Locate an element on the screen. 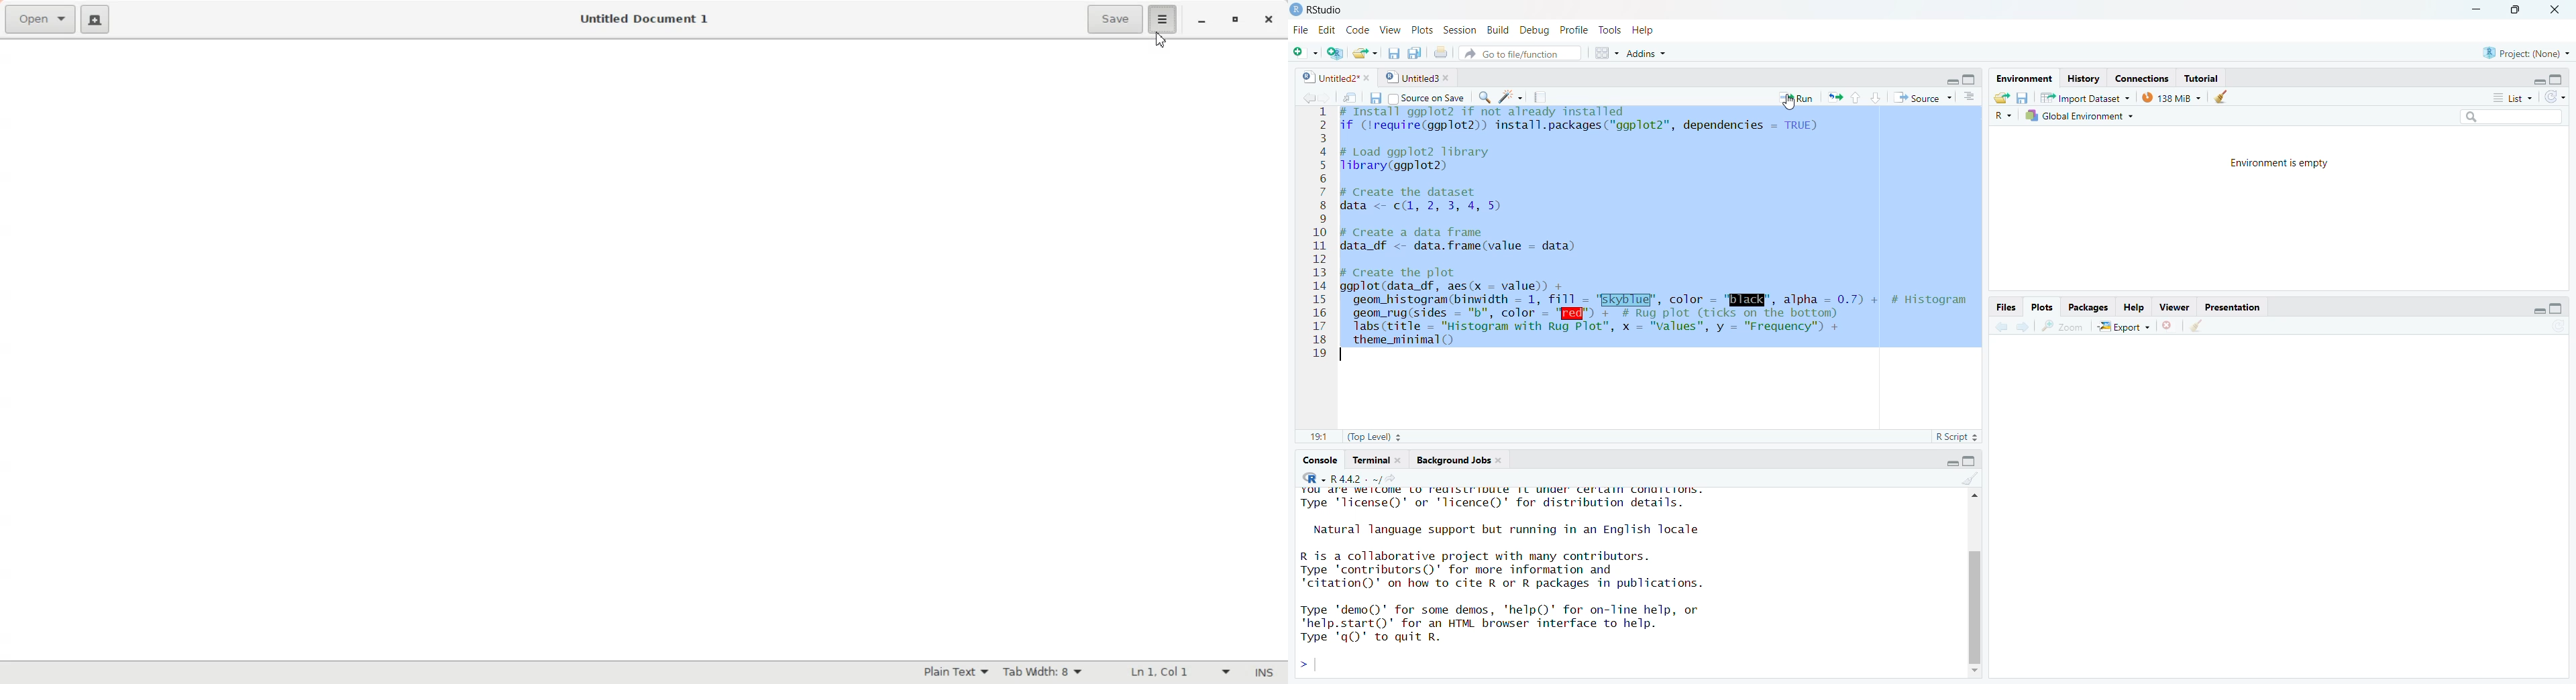 The image size is (2576, 700). 4 # Install ggpiots 117 not aiready installed
2 if (lrequire(ggplot2)) install.packages("ggplot2"”, dependencies — TRUE)
3
4 # Load ggplot2 library
5 Tlibrary(ggplot2)
6
7 # Create the dataset
8 data <- c(, 2, 3, 4, 5)
9
10 # Create a data frame
11 data df <- data.frame(value - data)
12
13 # Create the plot
14 ggplot(data_df, aes(x — value) +
15 geom histogram(binwidth = 1, fill - "EKyblug’, color - "ENE", alpha = 0.7) + # Histogram
16 geom_rug(sides = "b", color = "I" + # Rug plot (ticks on the bottom)
17. Tabs(ritle = "Histogram with Rug Plot”, x = "Values", y = "Frequency") +
18 theme_minimal()
19 is located at coordinates (1622, 242).